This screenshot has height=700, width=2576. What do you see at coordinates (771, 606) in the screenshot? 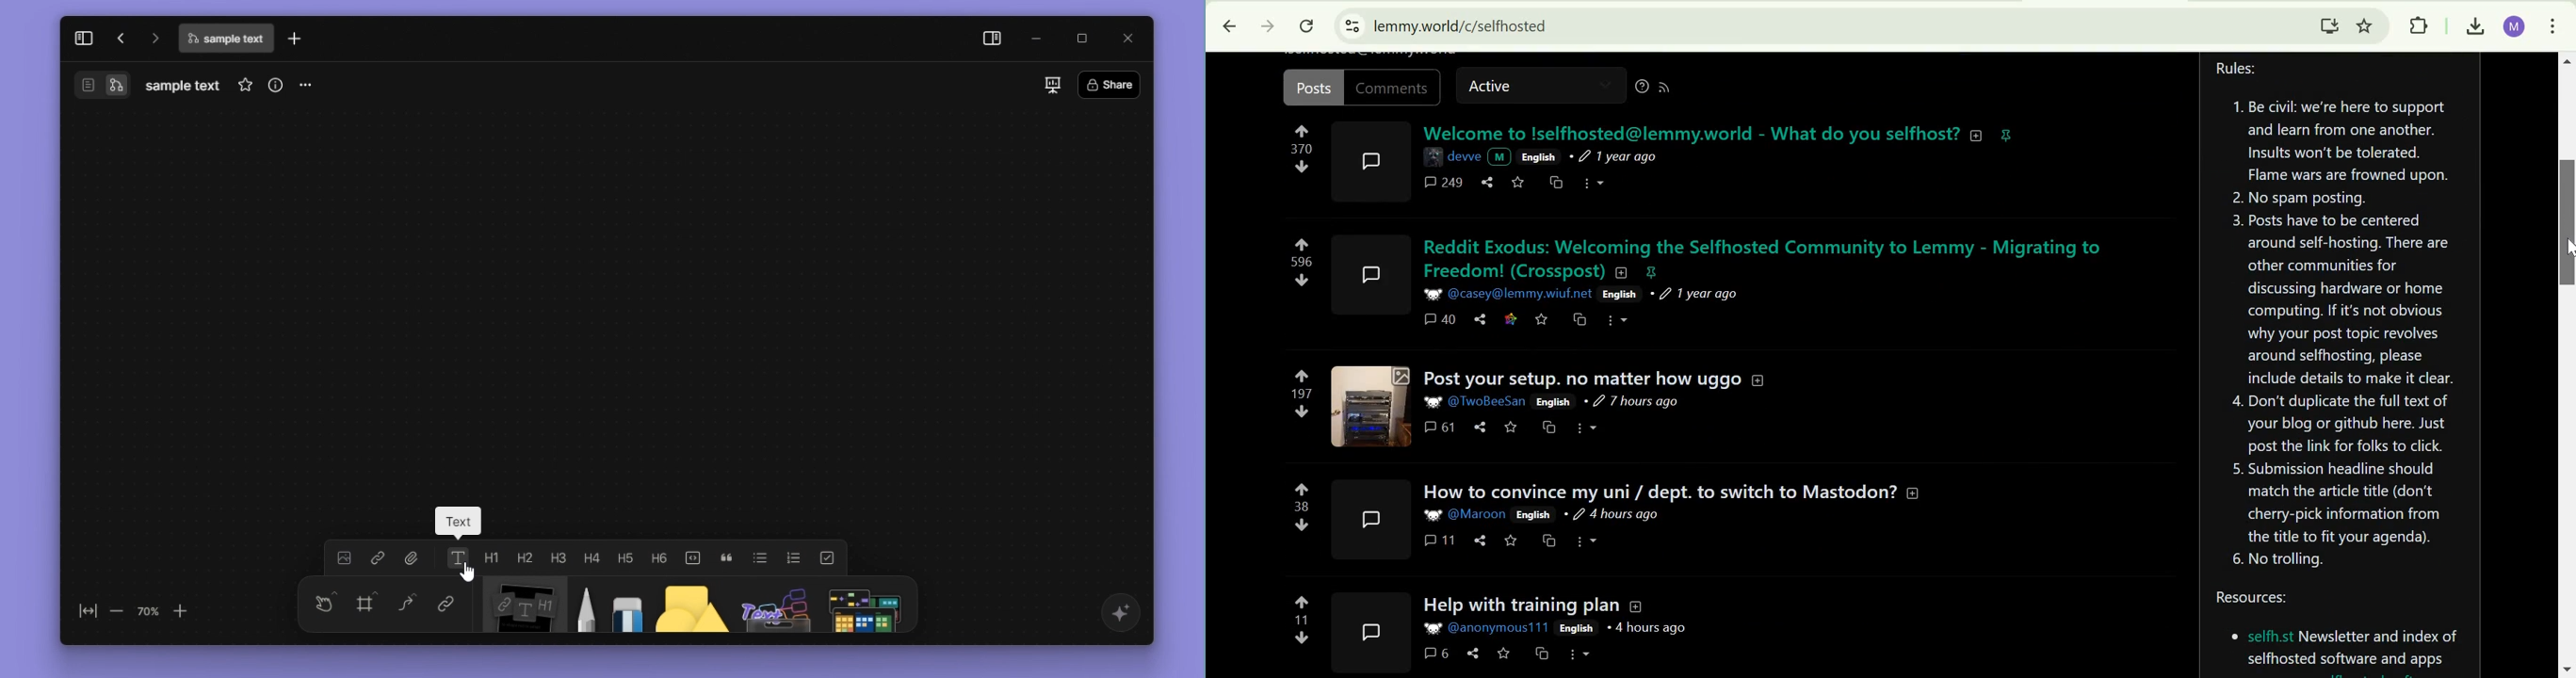
I see `others` at bounding box center [771, 606].